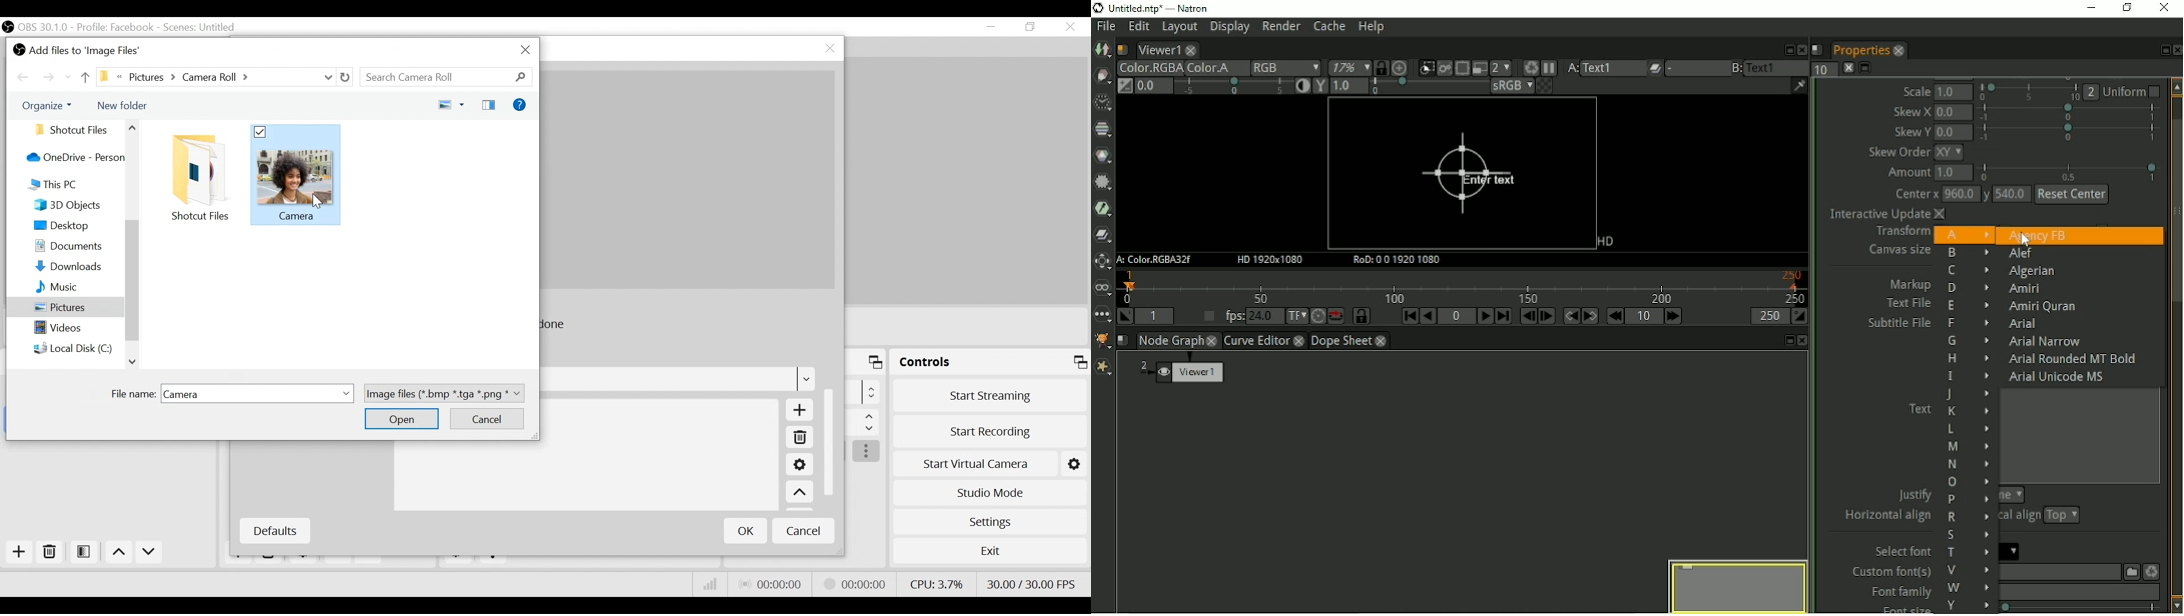 This screenshot has width=2184, height=616. Describe the element at coordinates (1968, 605) in the screenshot. I see `Y` at that location.